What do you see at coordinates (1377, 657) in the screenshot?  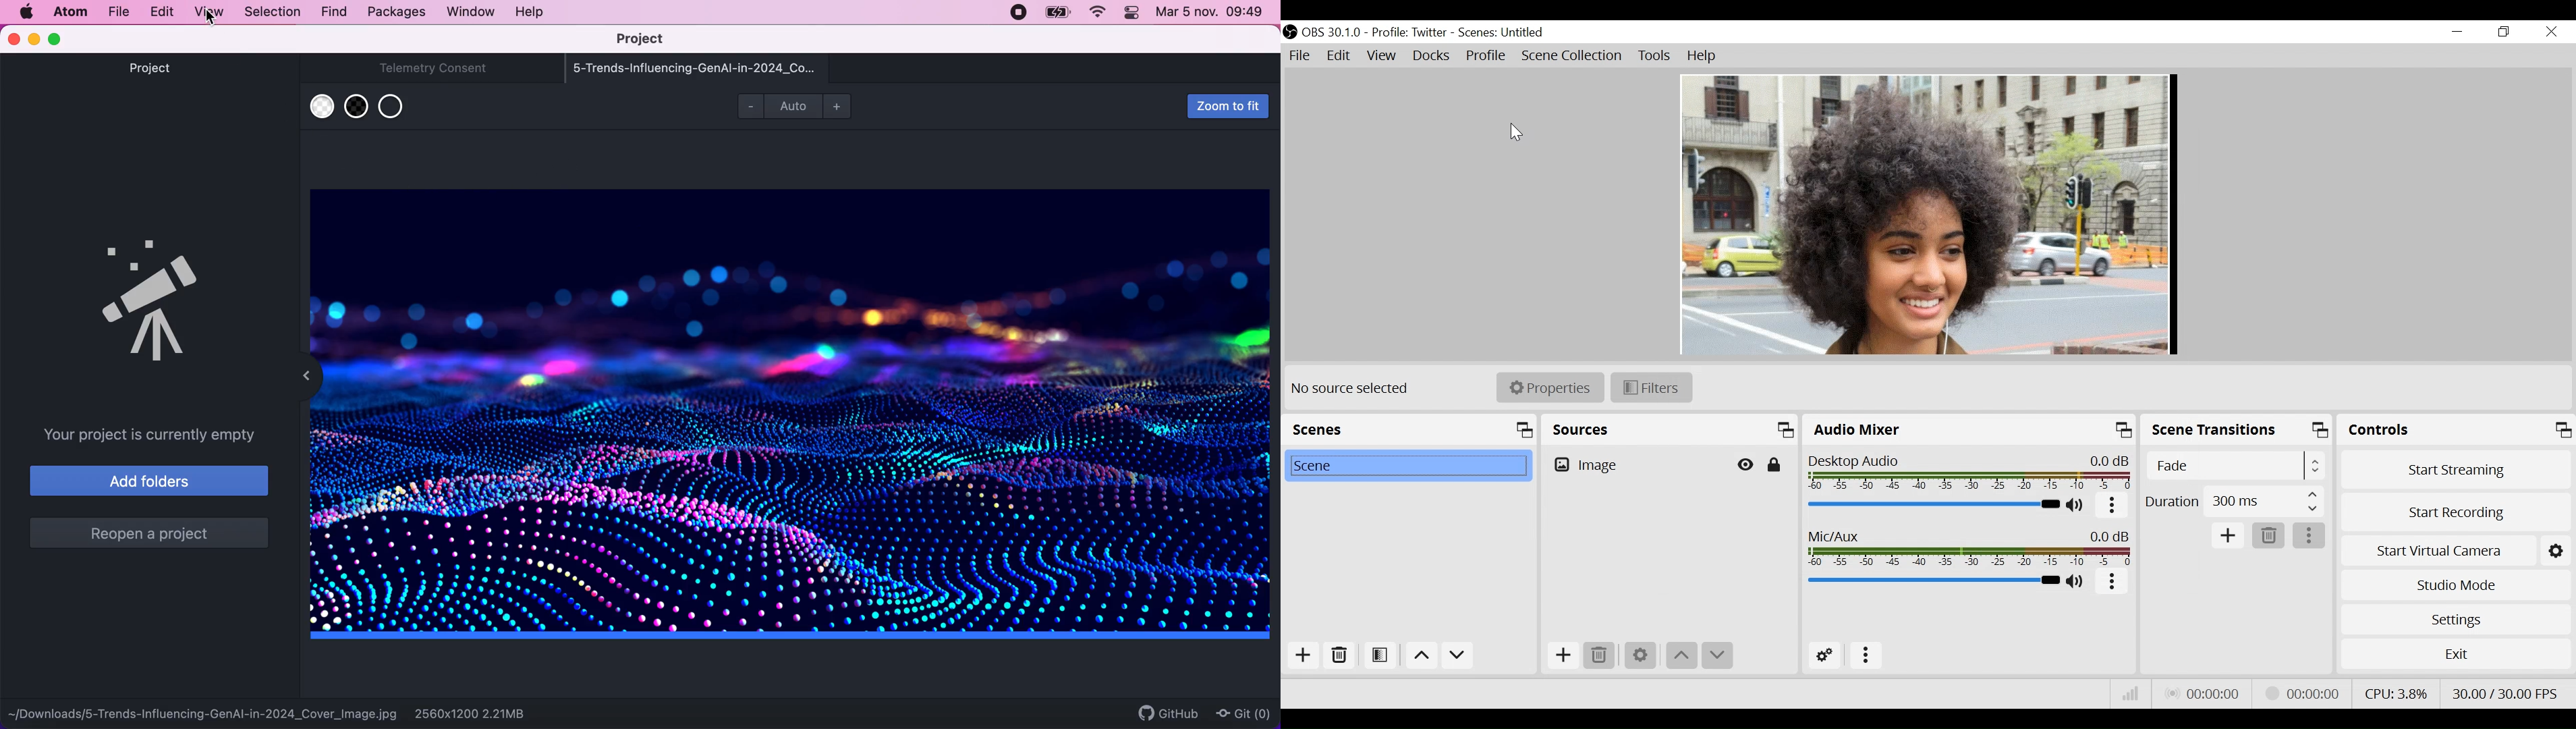 I see `Open Scene Filter ` at bounding box center [1377, 657].